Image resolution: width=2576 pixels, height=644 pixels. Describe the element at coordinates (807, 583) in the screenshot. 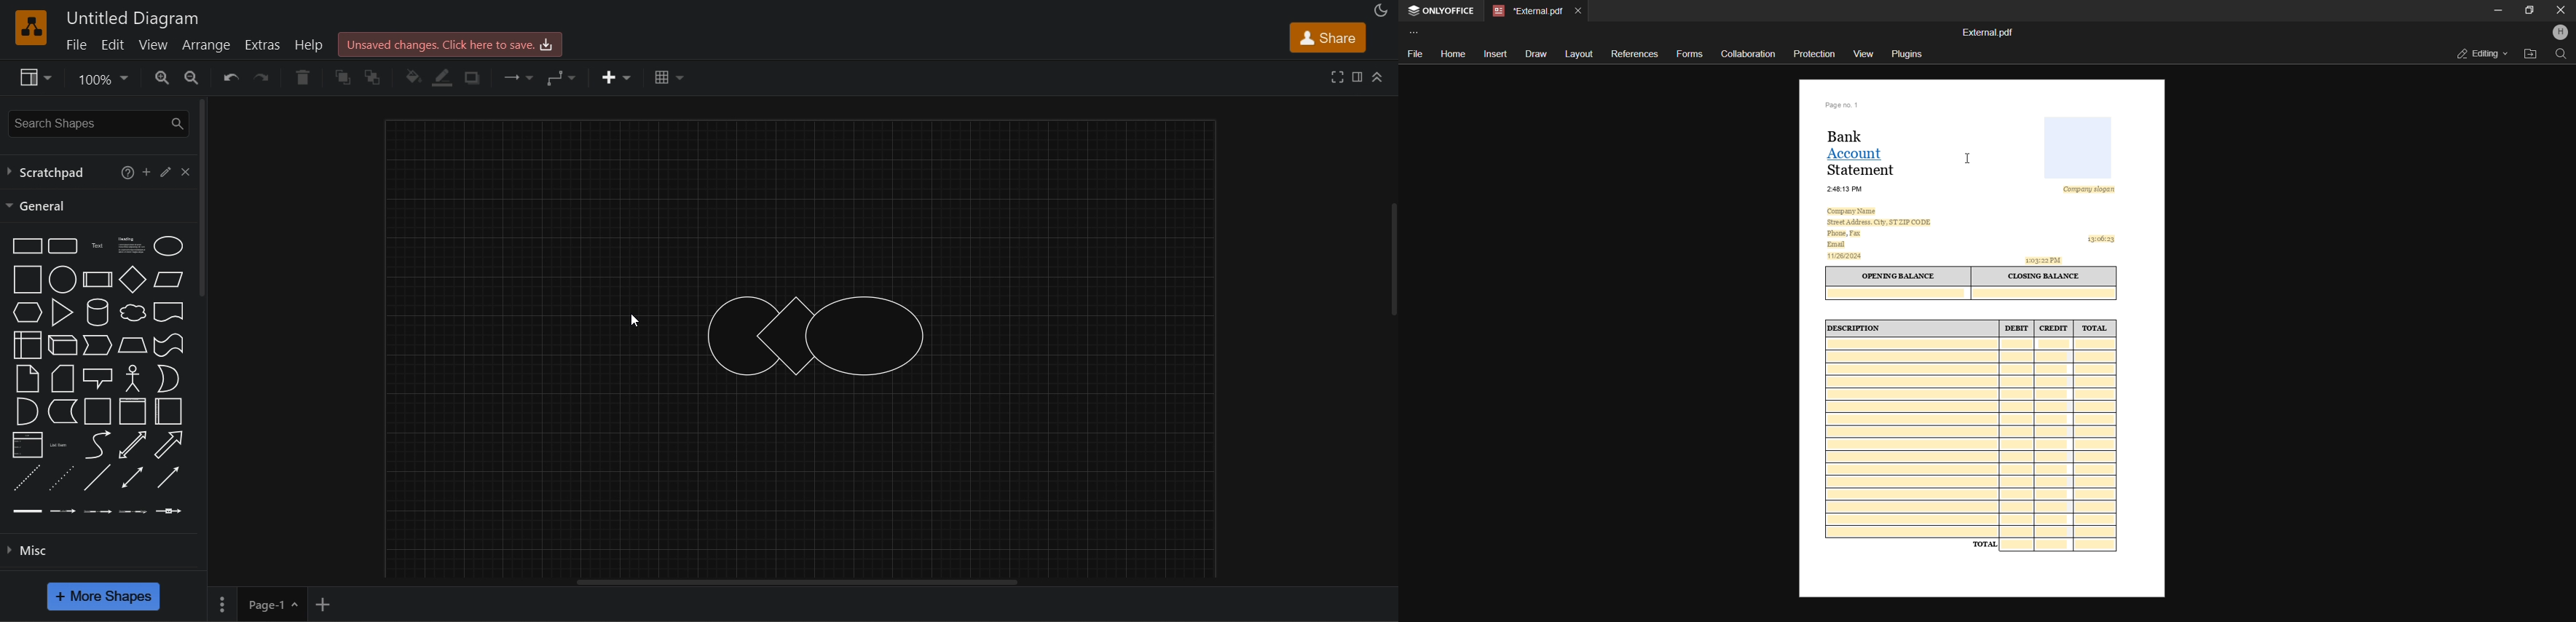

I see `horizontal scroll bar` at that location.